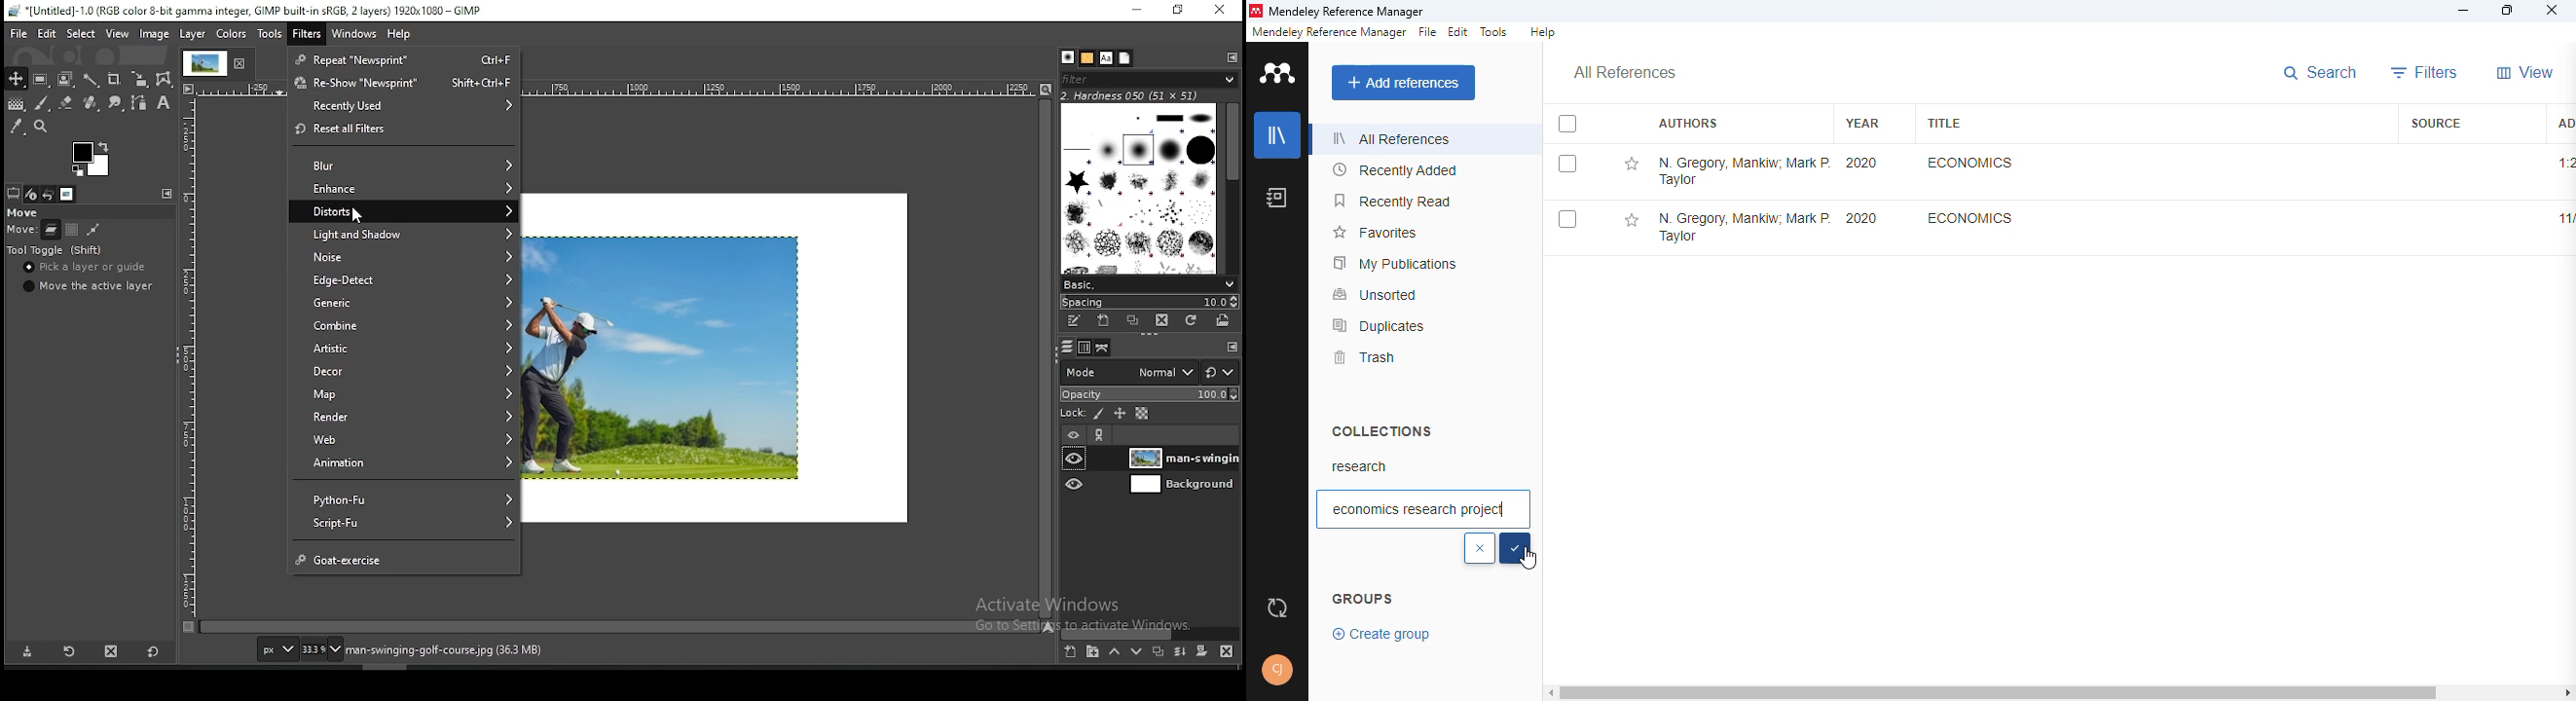 The height and width of the screenshot is (728, 2576). I want to click on research, so click(1360, 466).